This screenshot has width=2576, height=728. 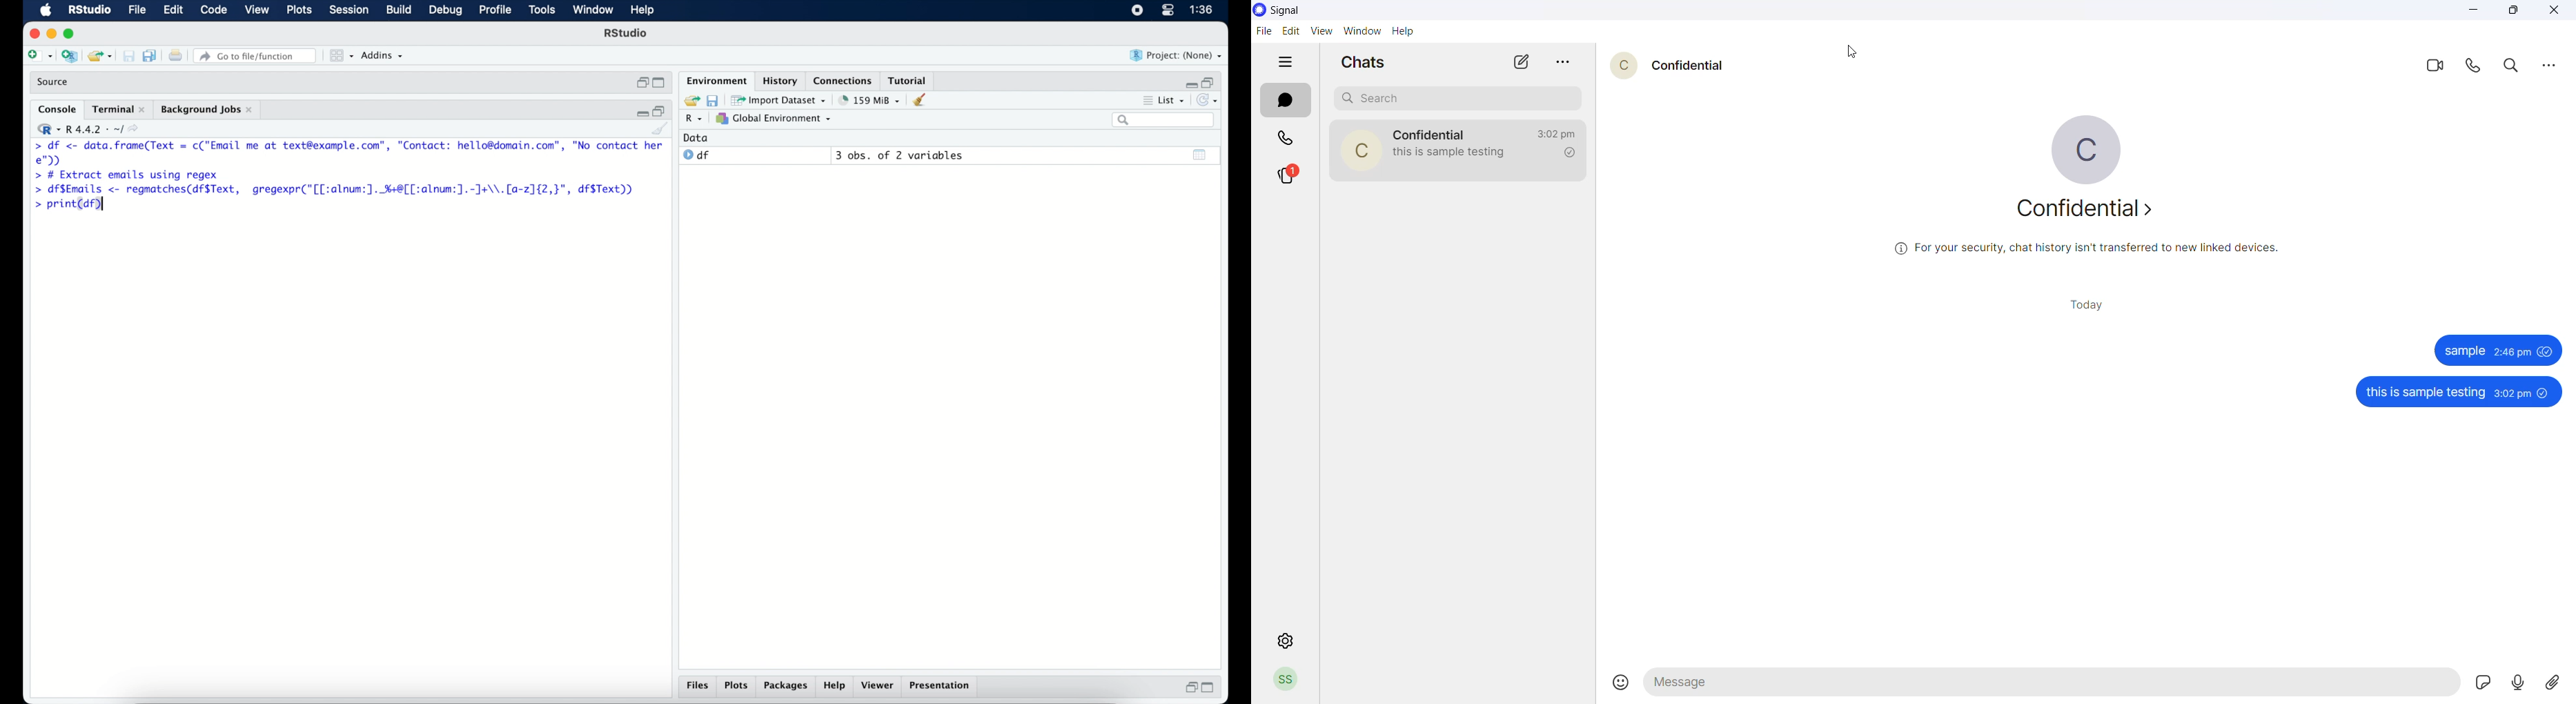 What do you see at coordinates (1284, 101) in the screenshot?
I see `chats` at bounding box center [1284, 101].